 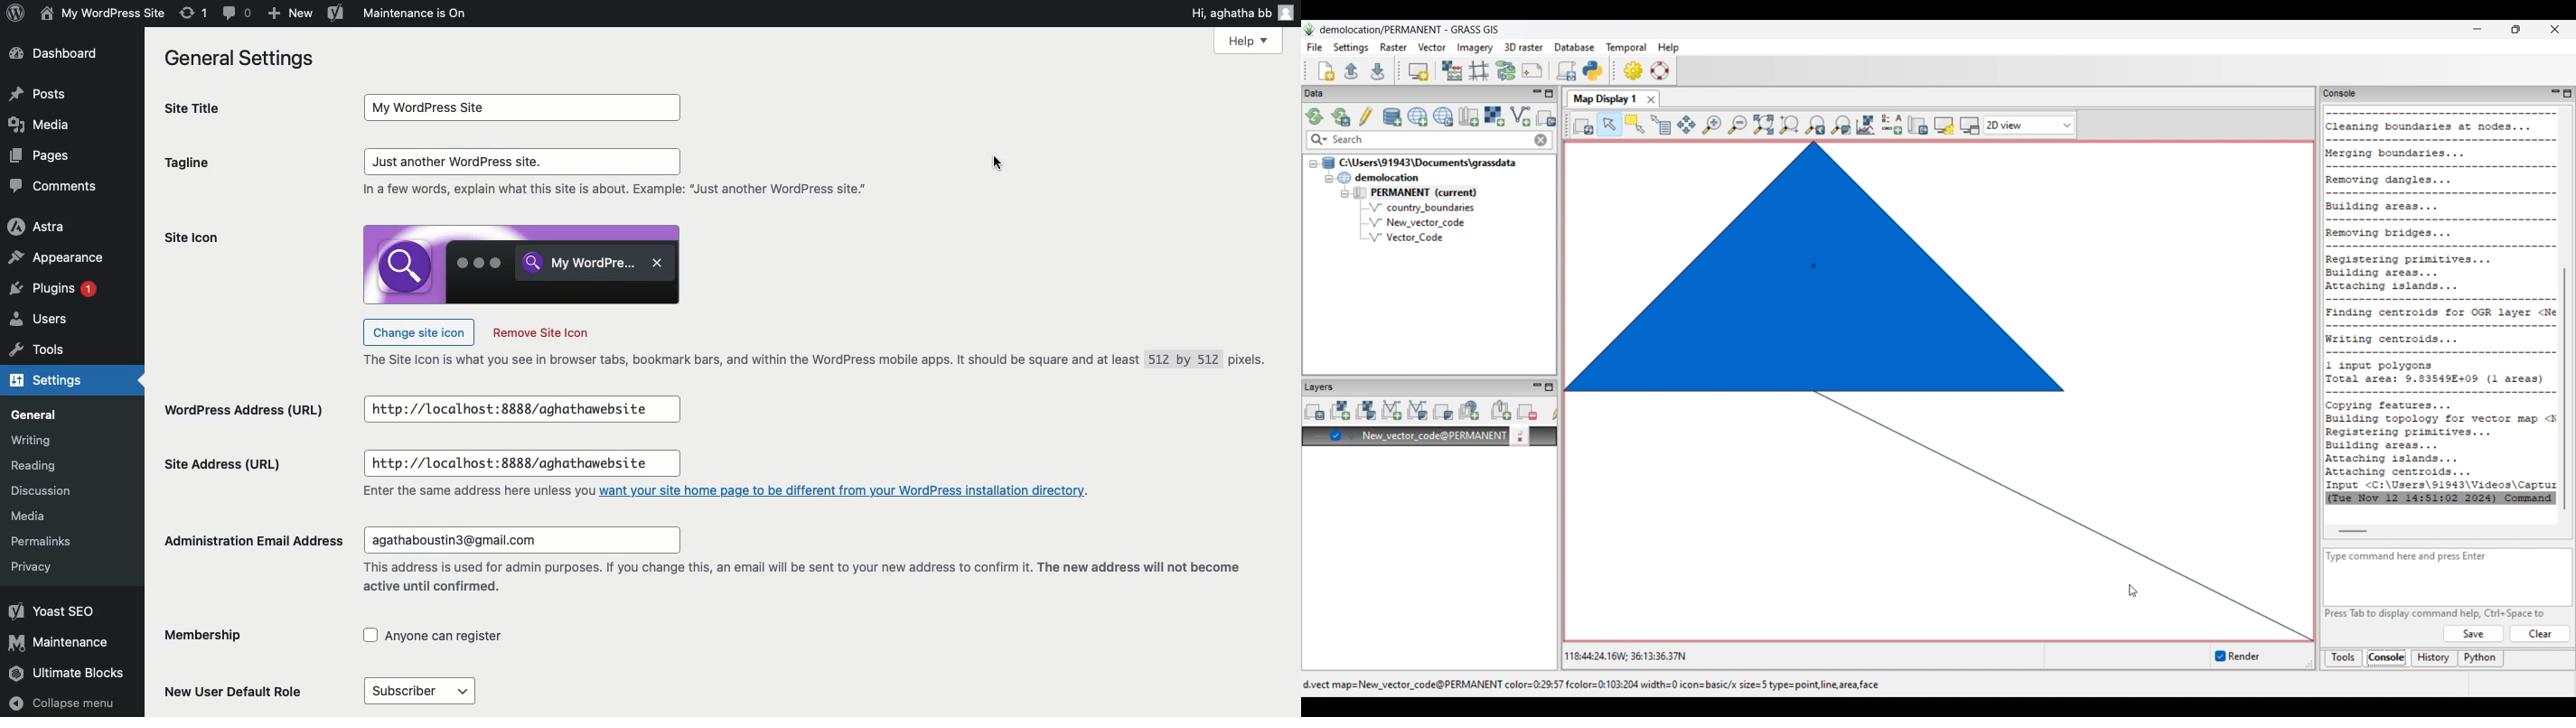 What do you see at coordinates (38, 228) in the screenshot?
I see `Astra` at bounding box center [38, 228].